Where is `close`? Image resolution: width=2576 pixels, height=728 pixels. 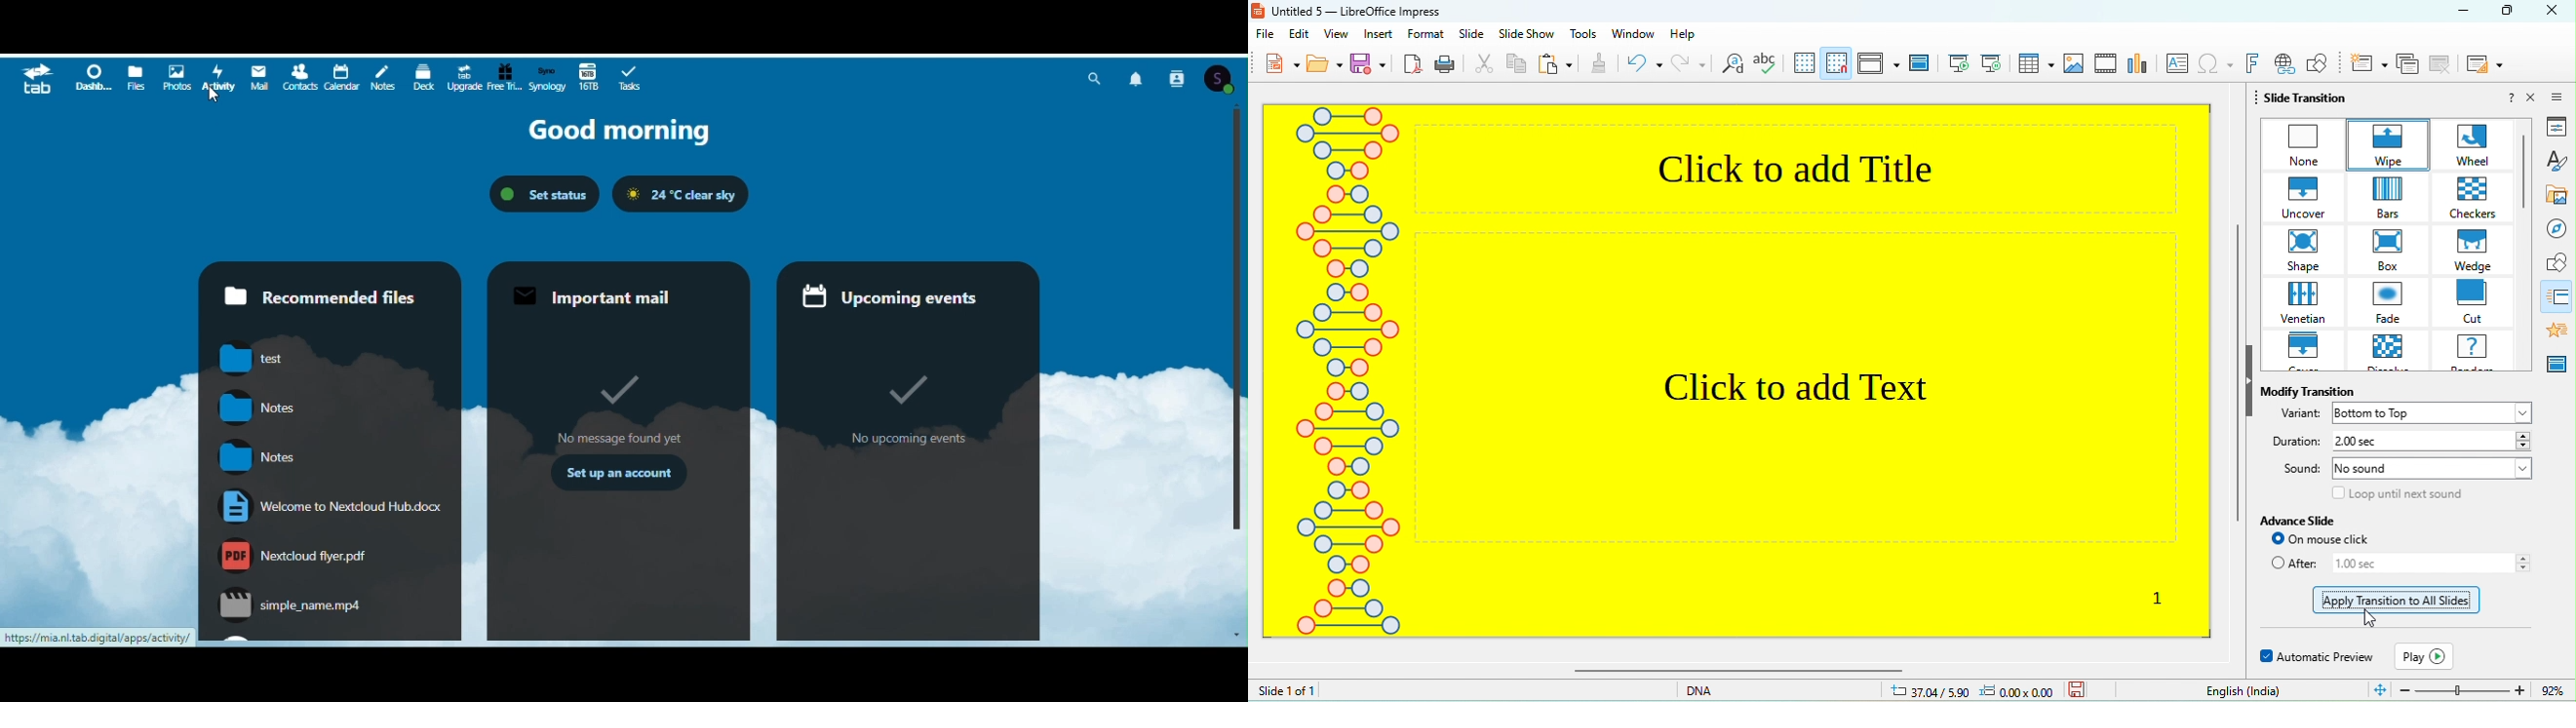 close is located at coordinates (2536, 99).